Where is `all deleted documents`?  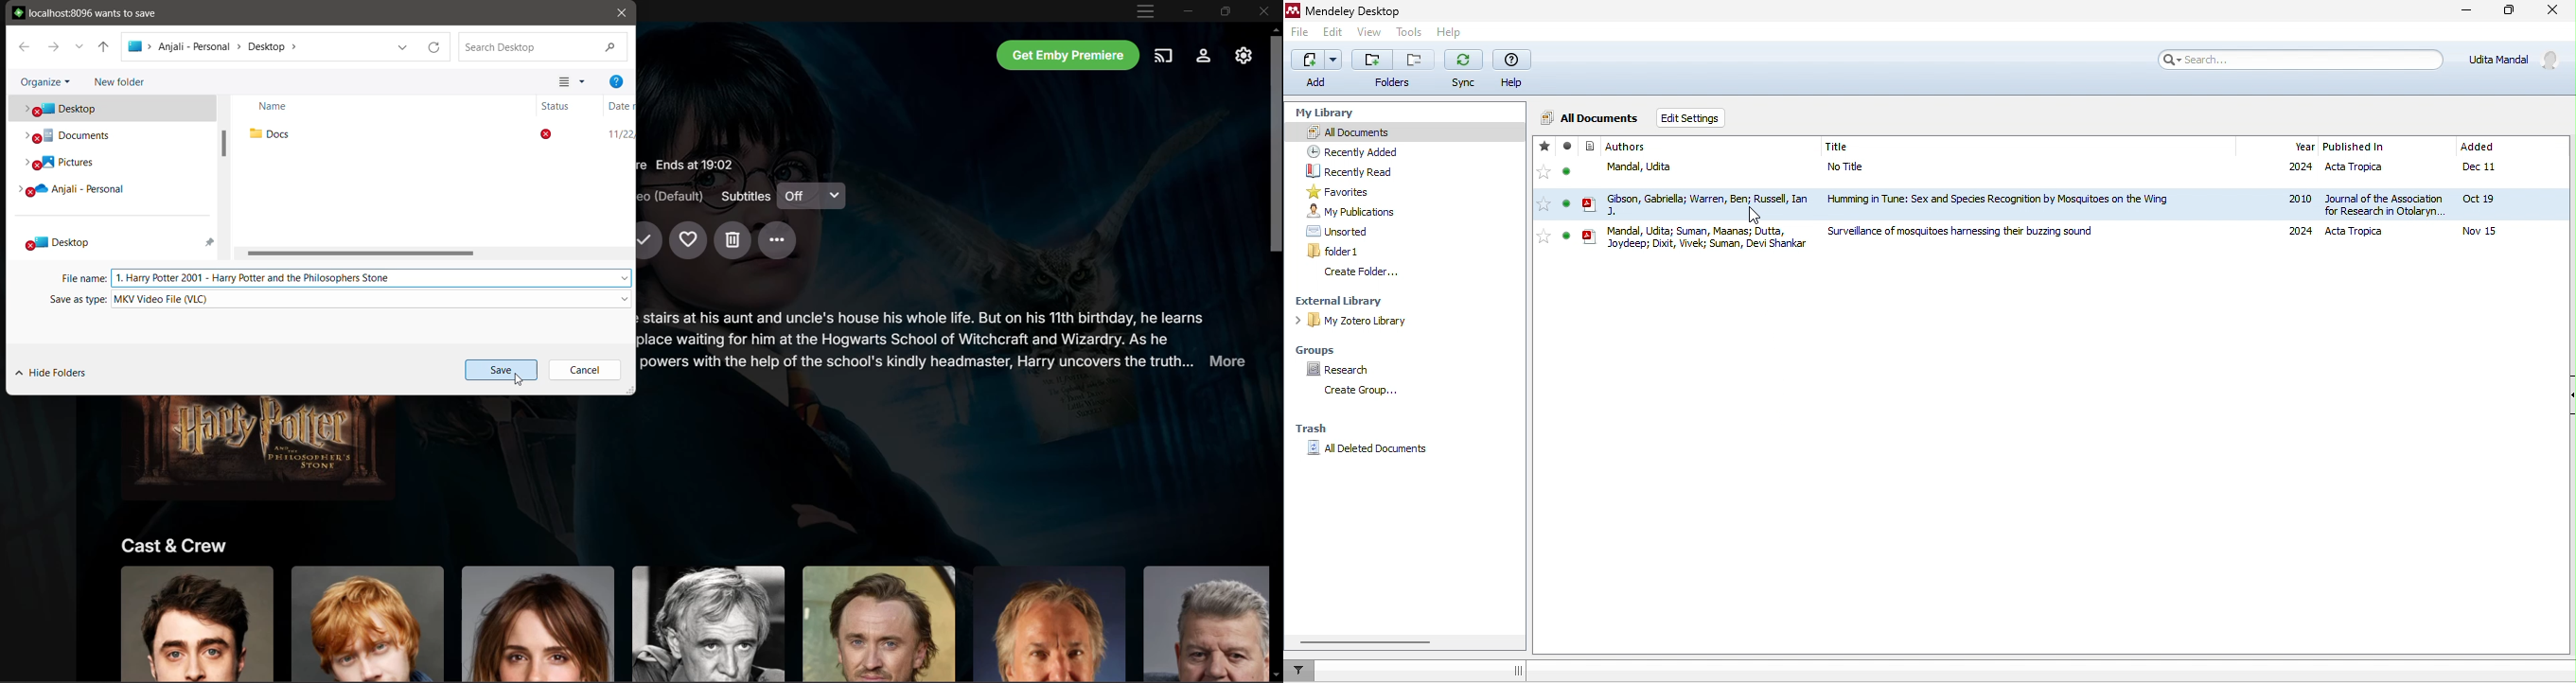
all deleted documents is located at coordinates (1373, 453).